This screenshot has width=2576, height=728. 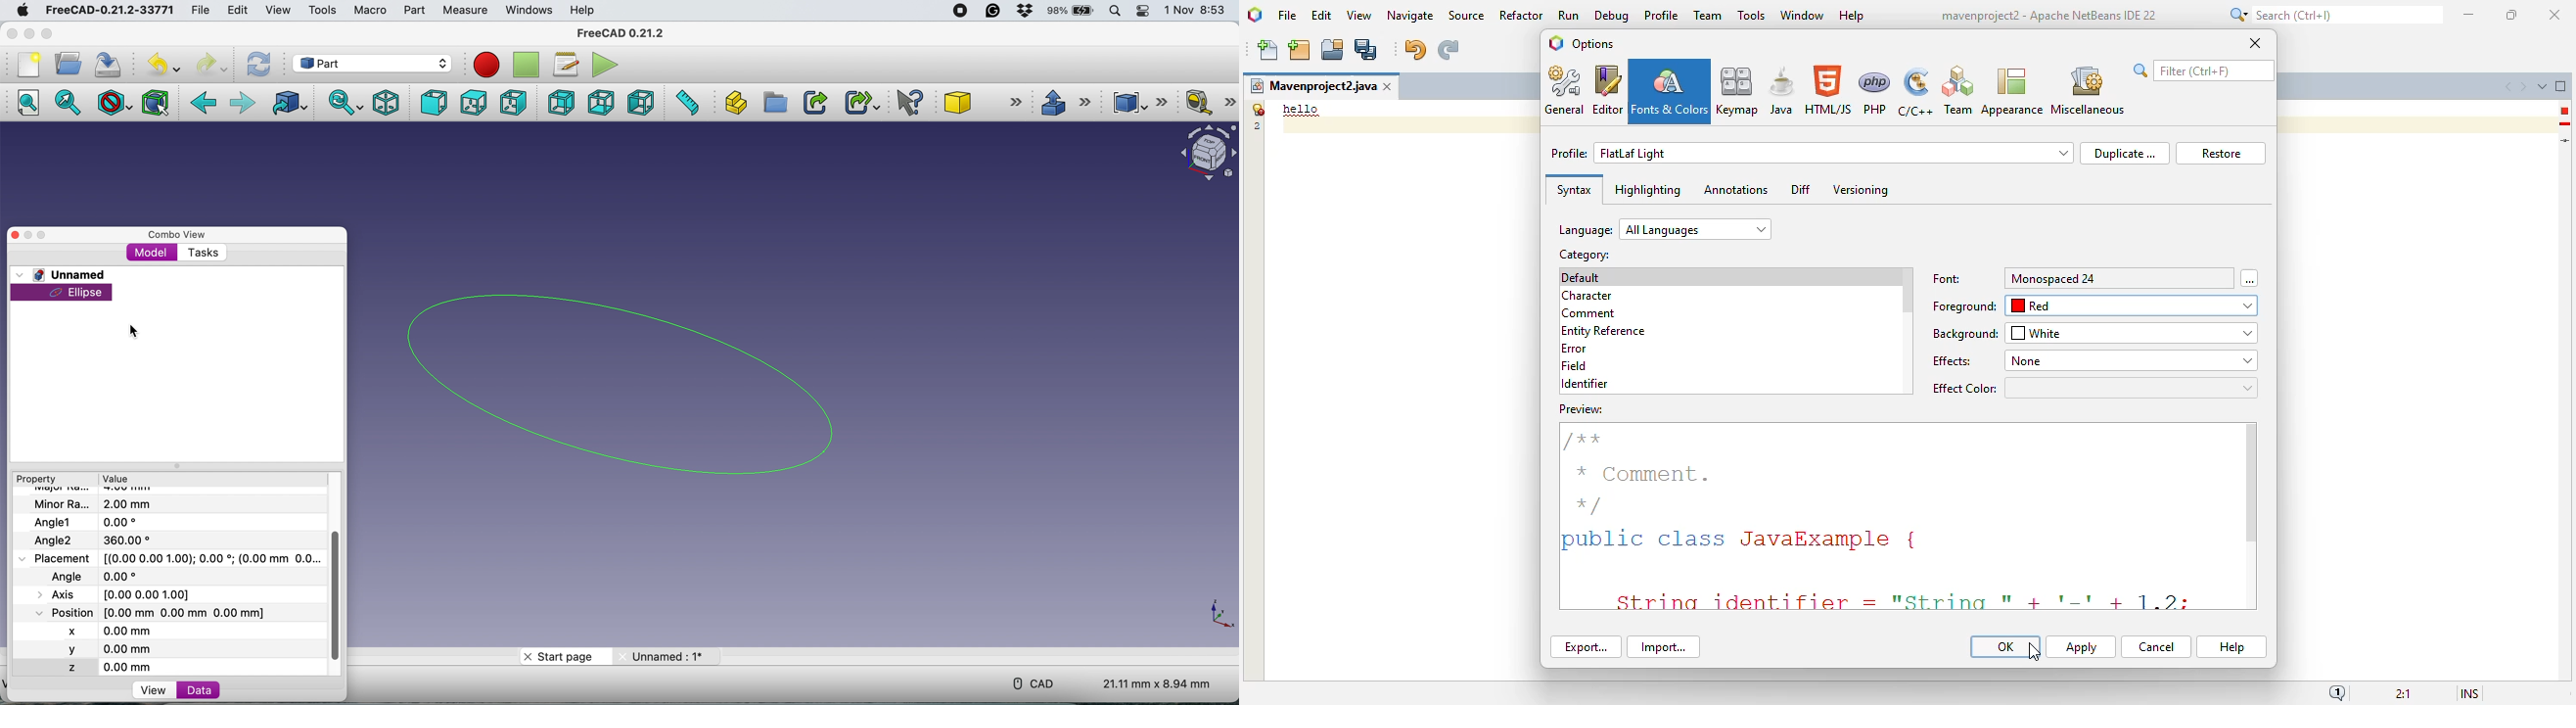 I want to click on demo text, so click(x=1302, y=109).